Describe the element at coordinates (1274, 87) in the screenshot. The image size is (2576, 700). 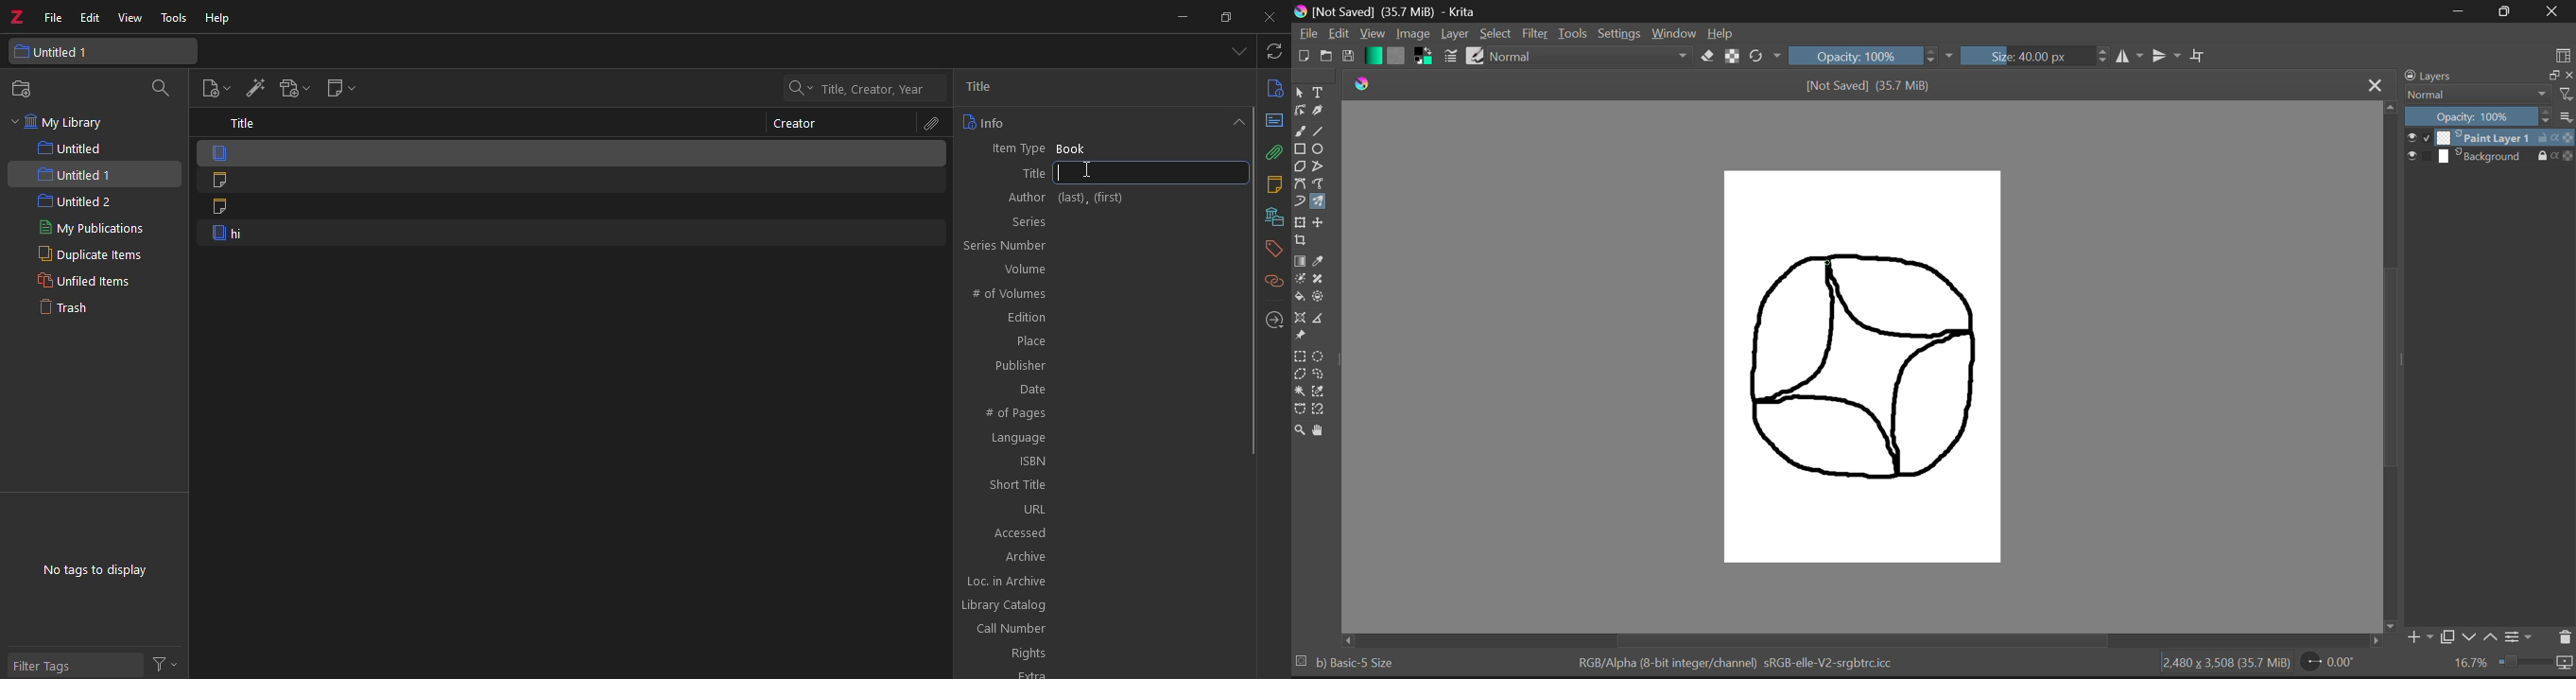
I see `info` at that location.